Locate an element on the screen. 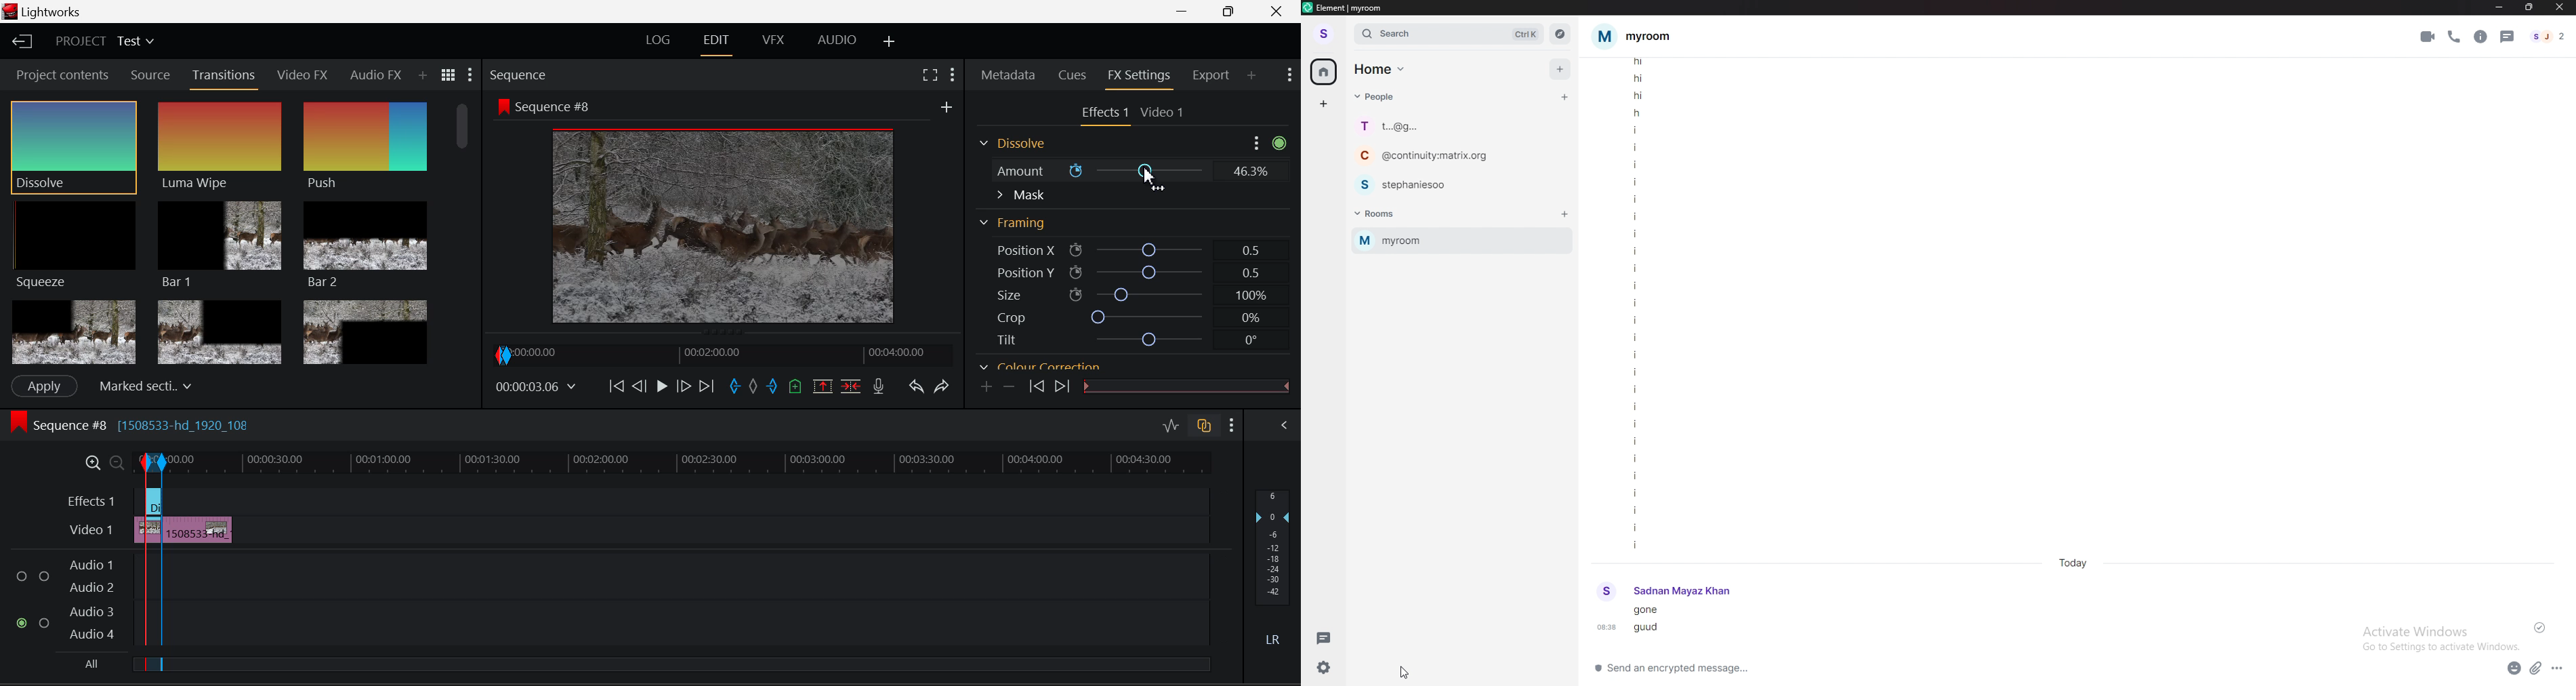  Video 1 Settings is located at coordinates (1163, 111).